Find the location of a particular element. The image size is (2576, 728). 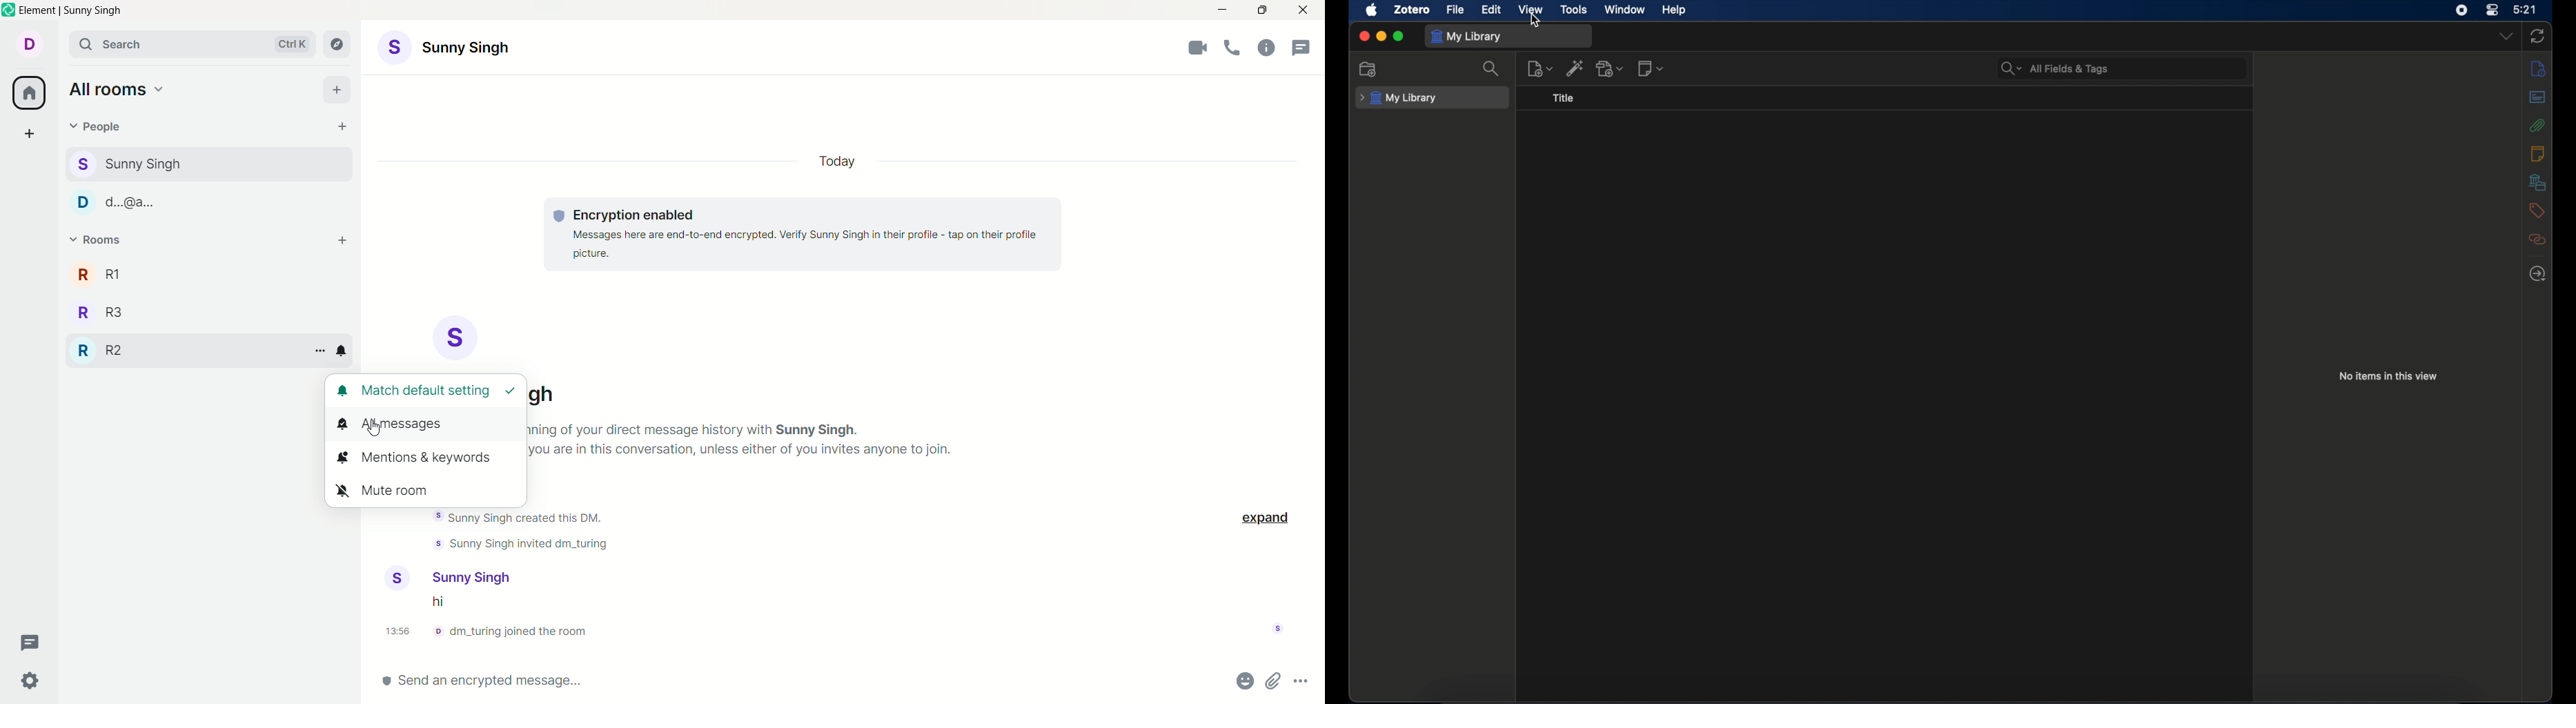

mentions and keywords is located at coordinates (420, 459).